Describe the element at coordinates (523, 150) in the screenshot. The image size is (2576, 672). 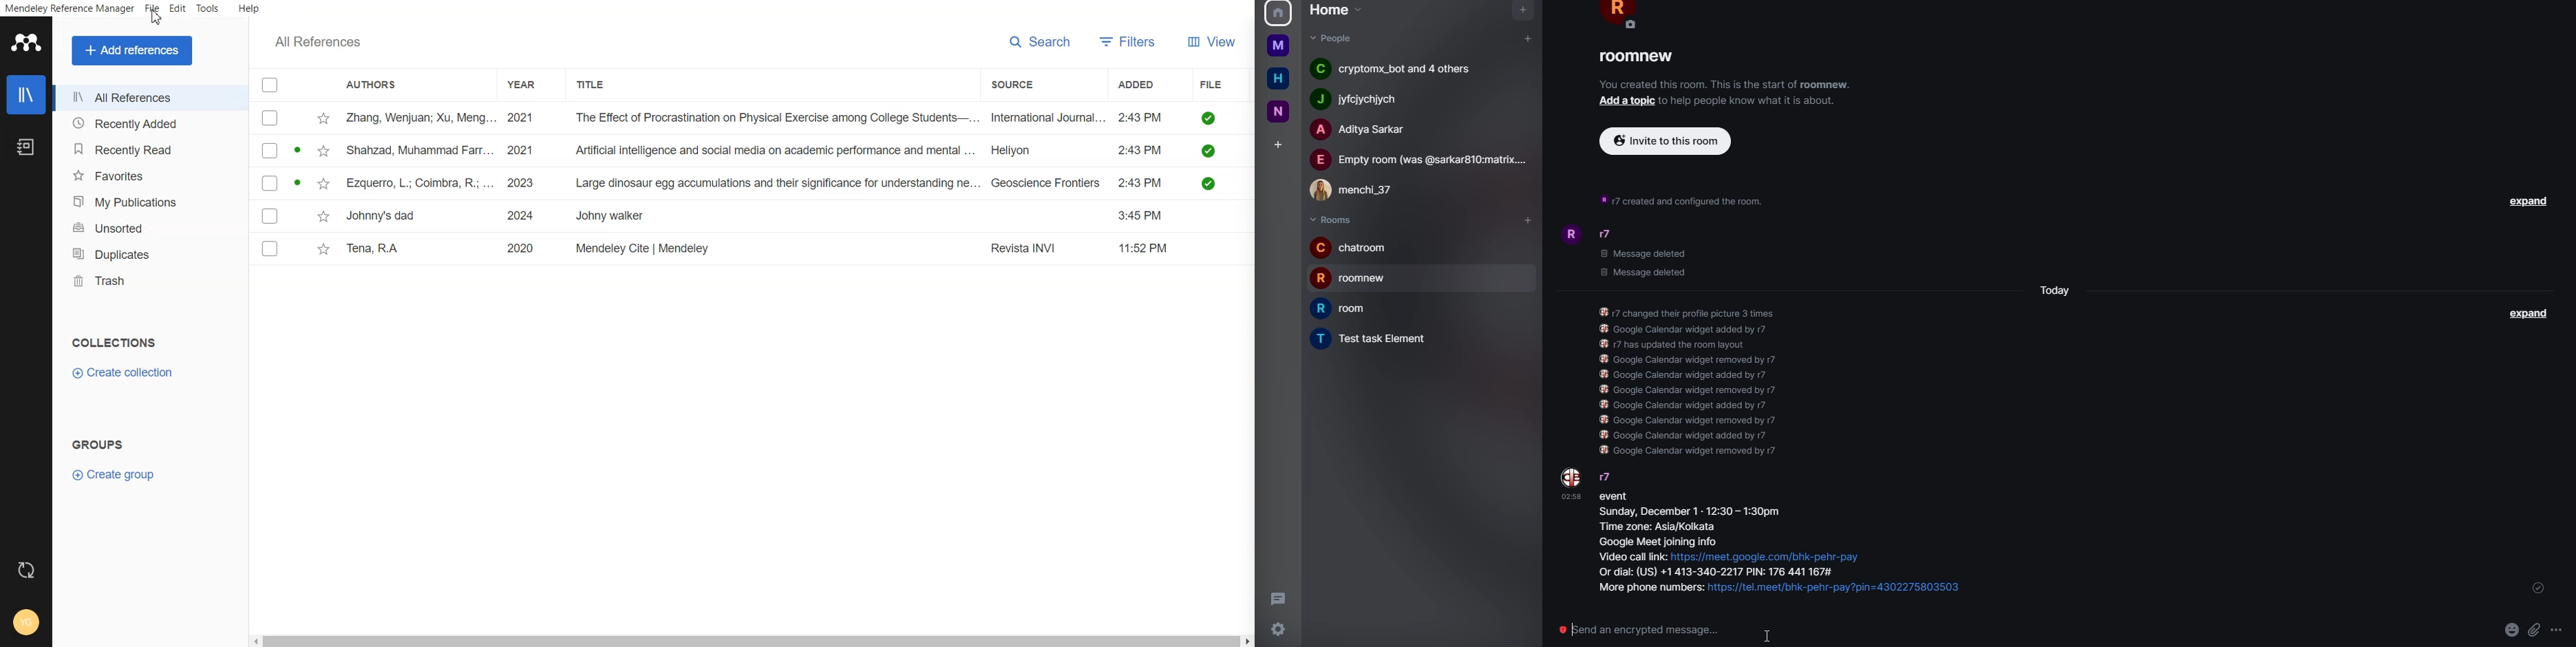
I see `2021` at that location.